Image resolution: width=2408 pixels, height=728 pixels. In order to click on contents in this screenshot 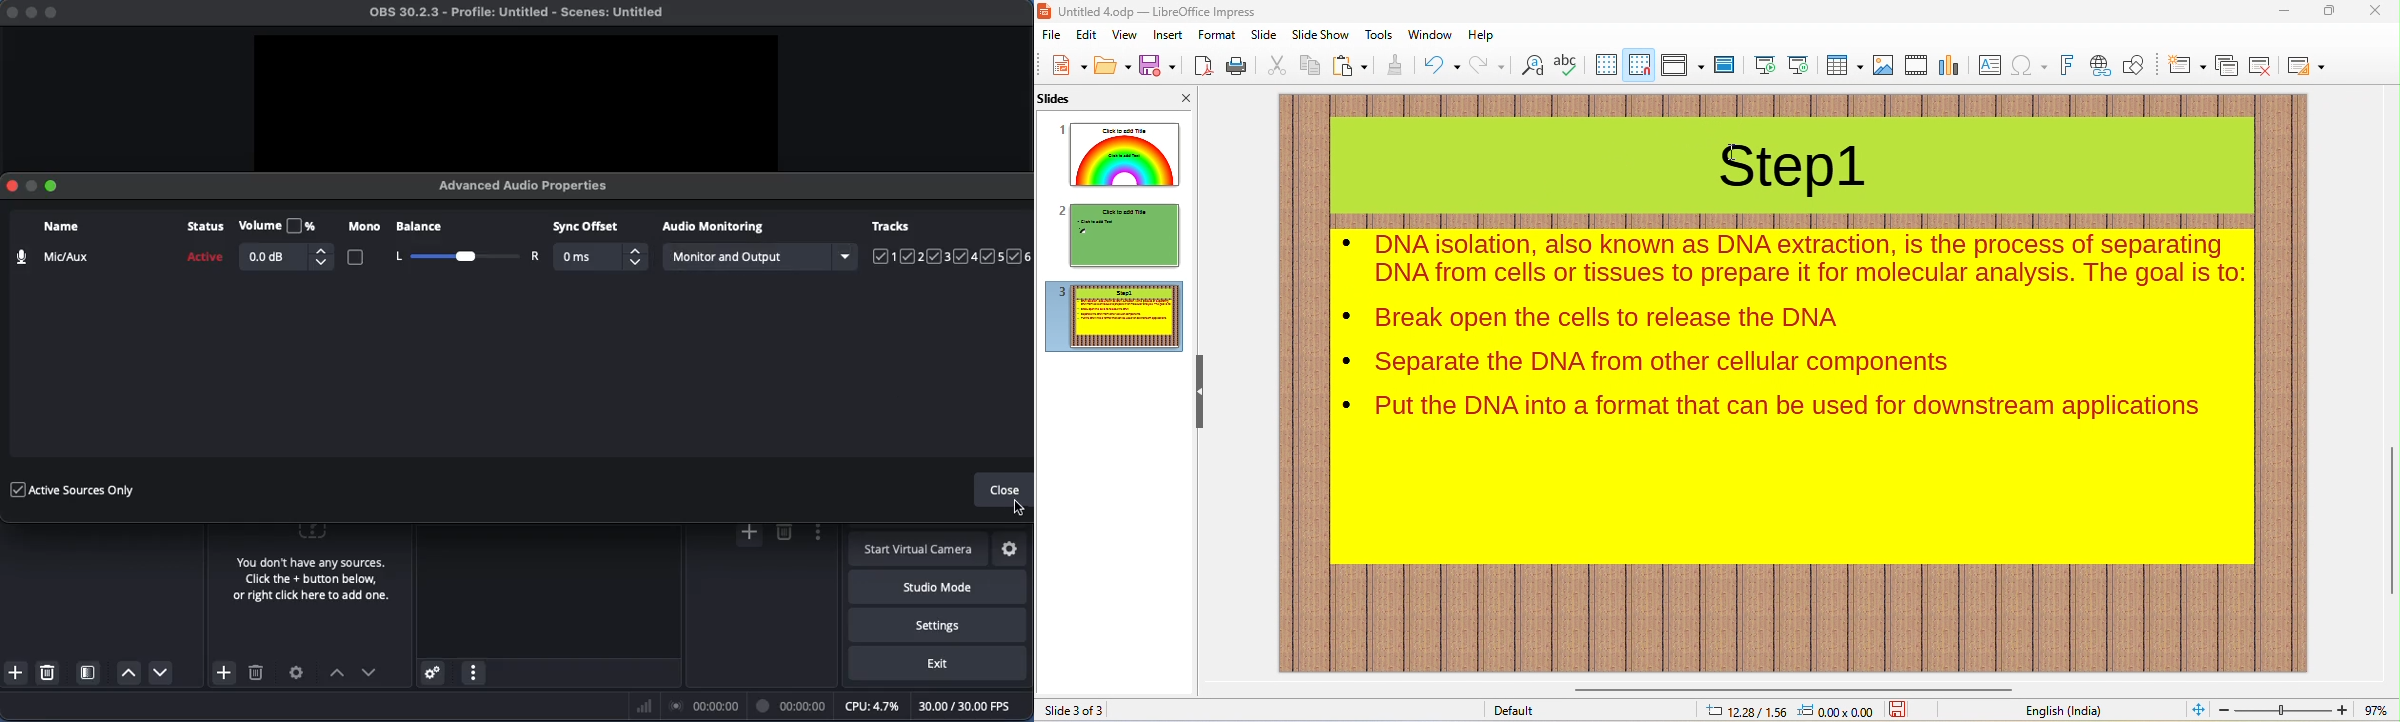, I will do `click(1787, 338)`.